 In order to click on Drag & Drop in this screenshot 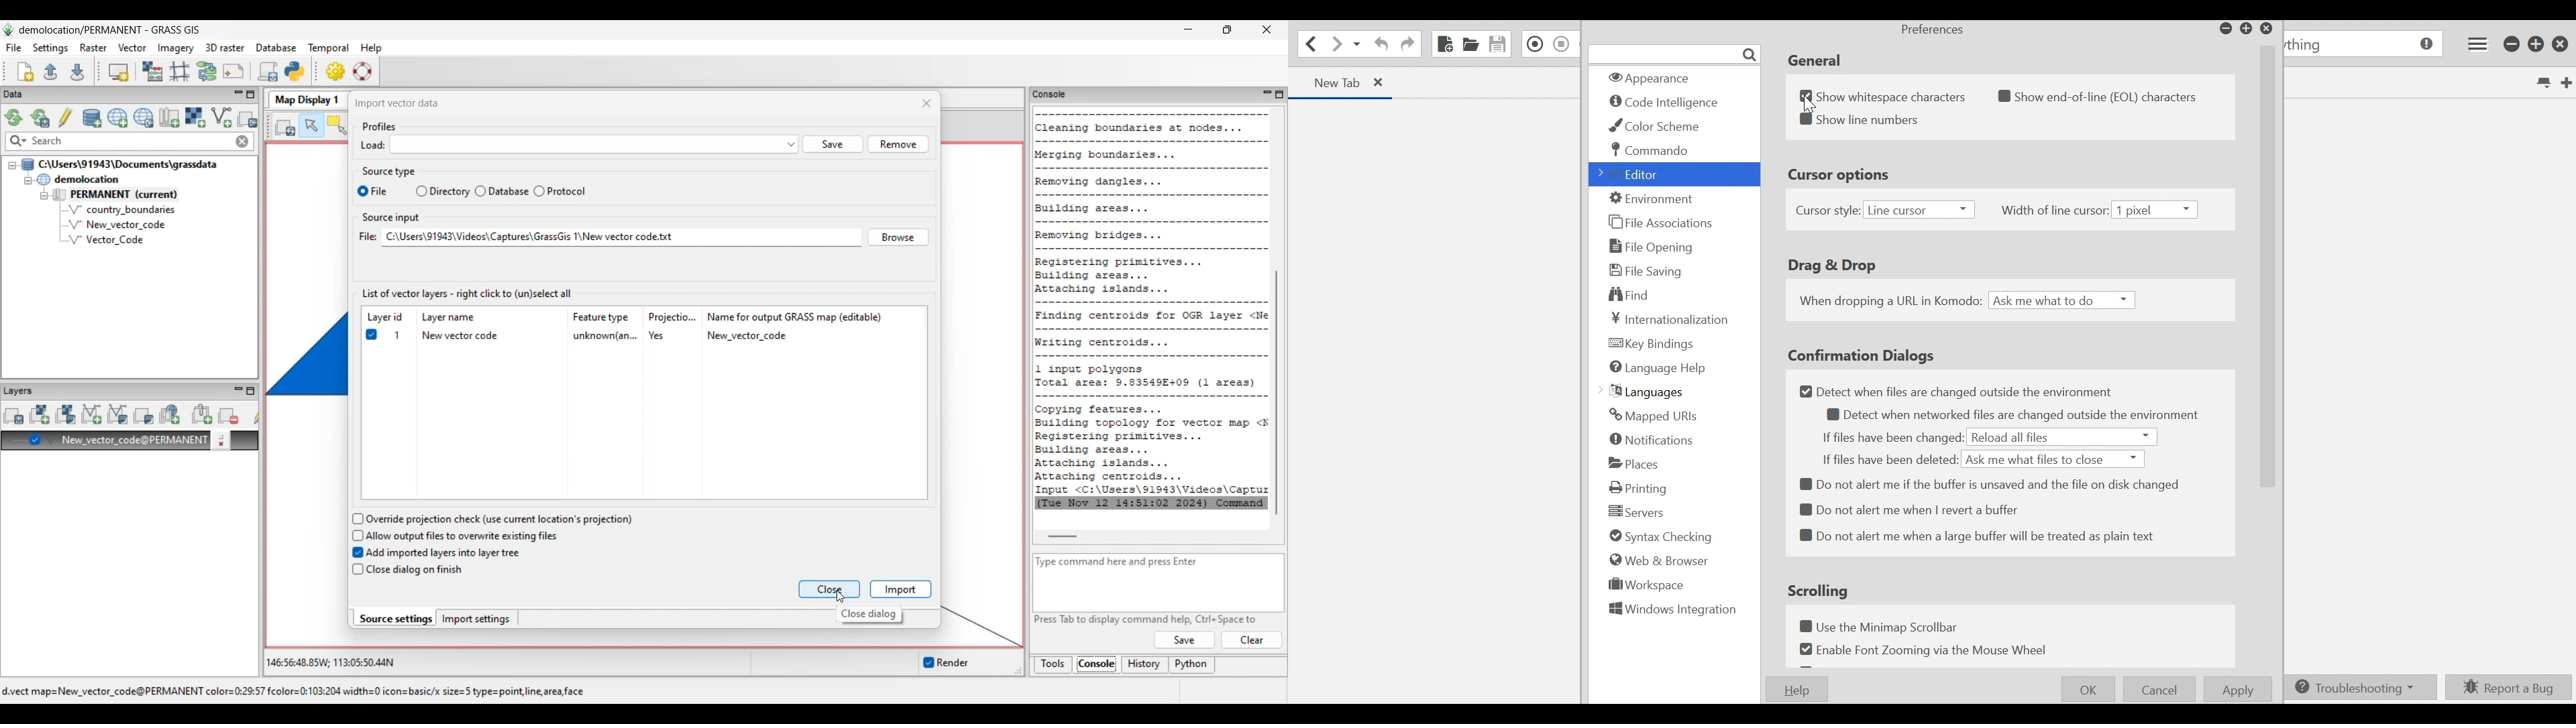, I will do `click(1830, 266)`.